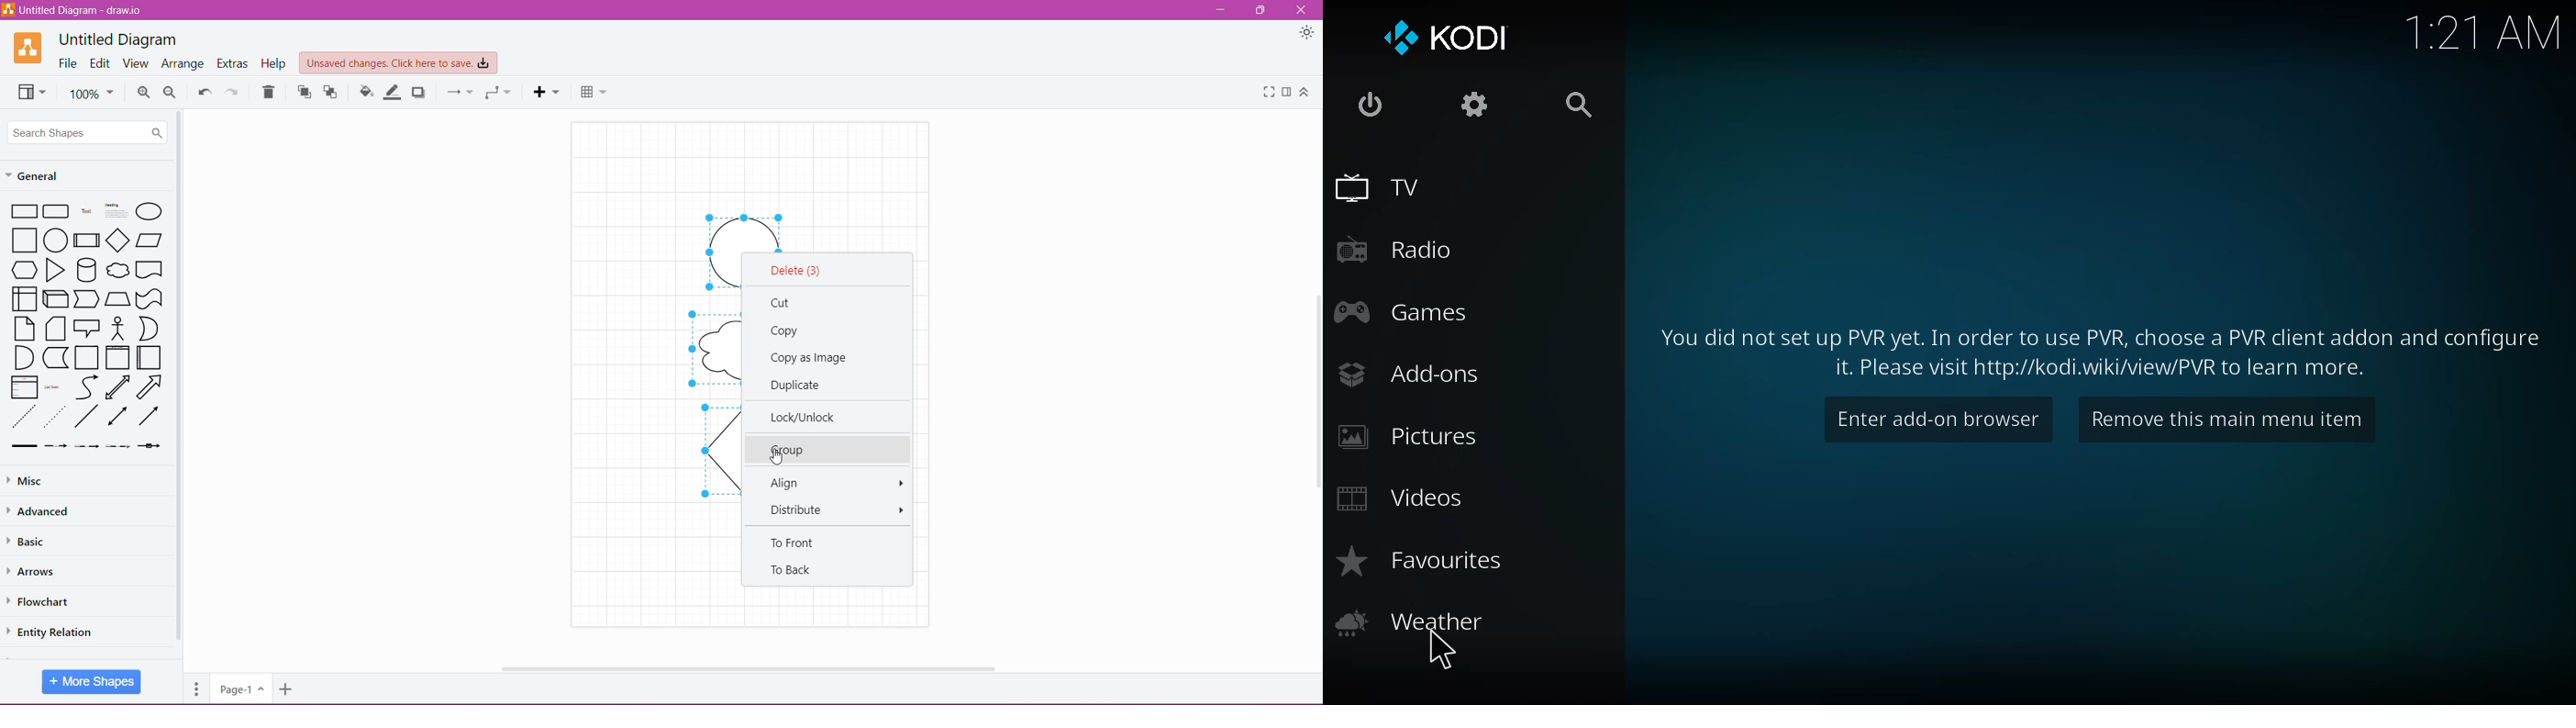 The image size is (2576, 728). What do you see at coordinates (303, 92) in the screenshot?
I see `To Front` at bounding box center [303, 92].